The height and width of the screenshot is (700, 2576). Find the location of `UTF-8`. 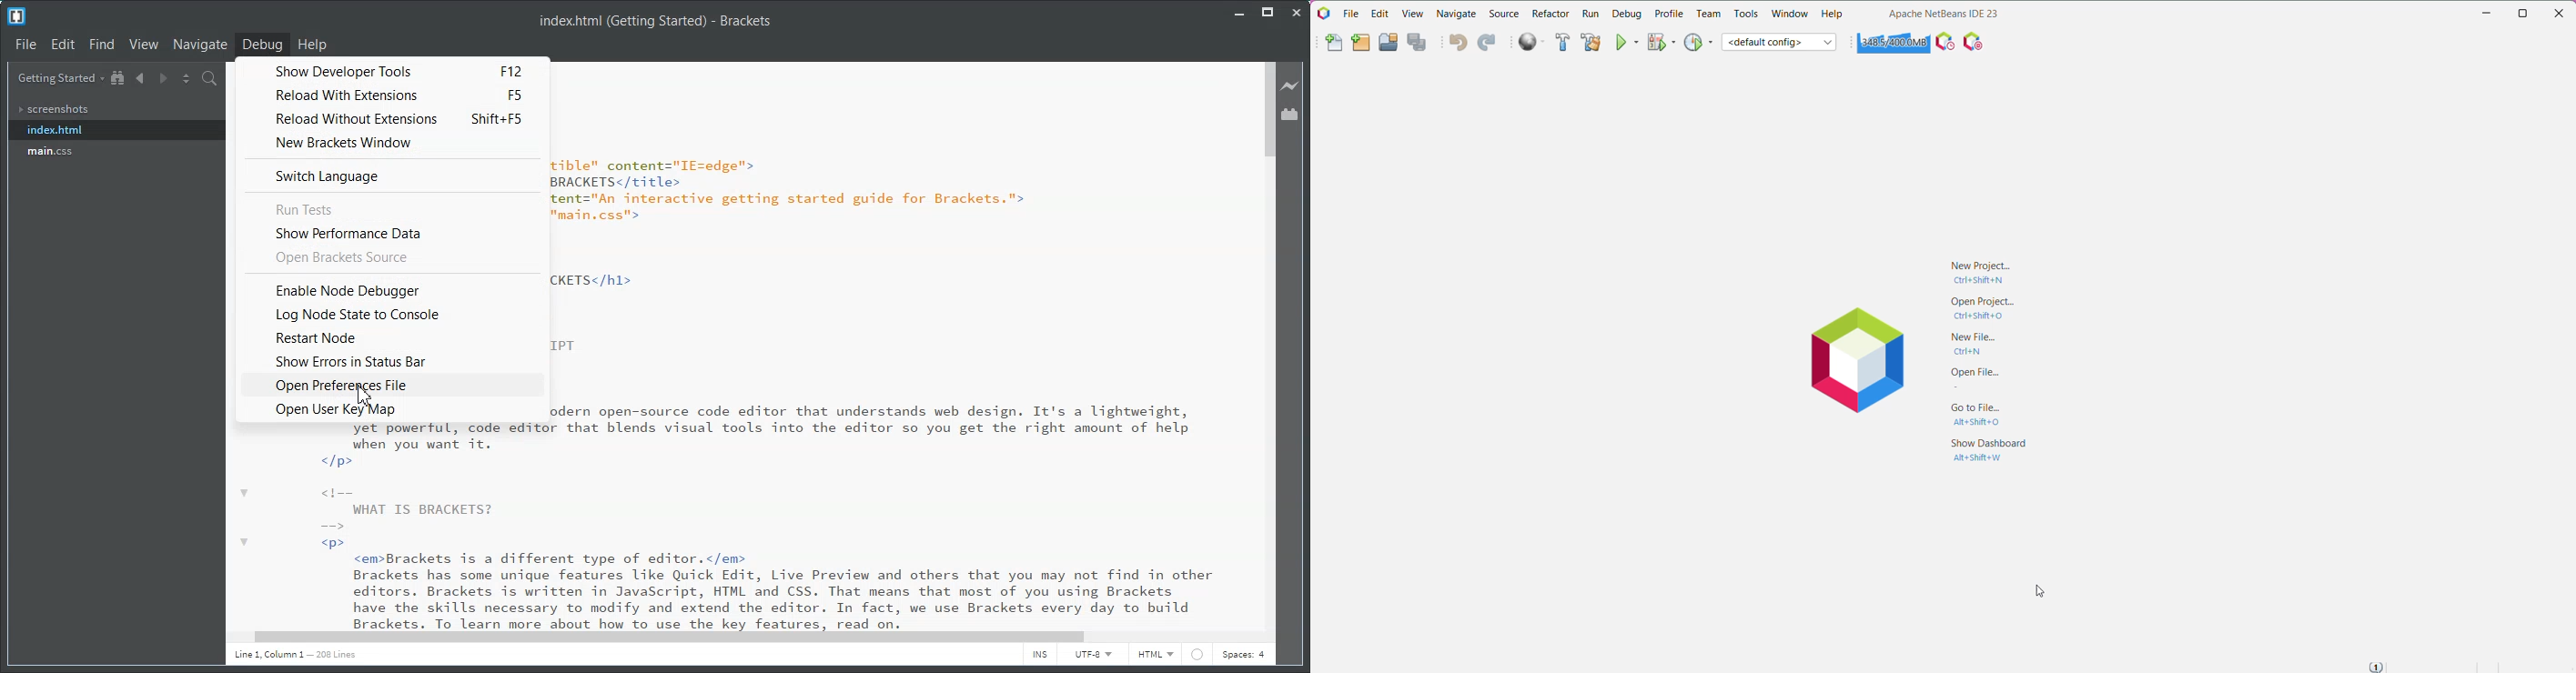

UTF-8 is located at coordinates (1093, 656).